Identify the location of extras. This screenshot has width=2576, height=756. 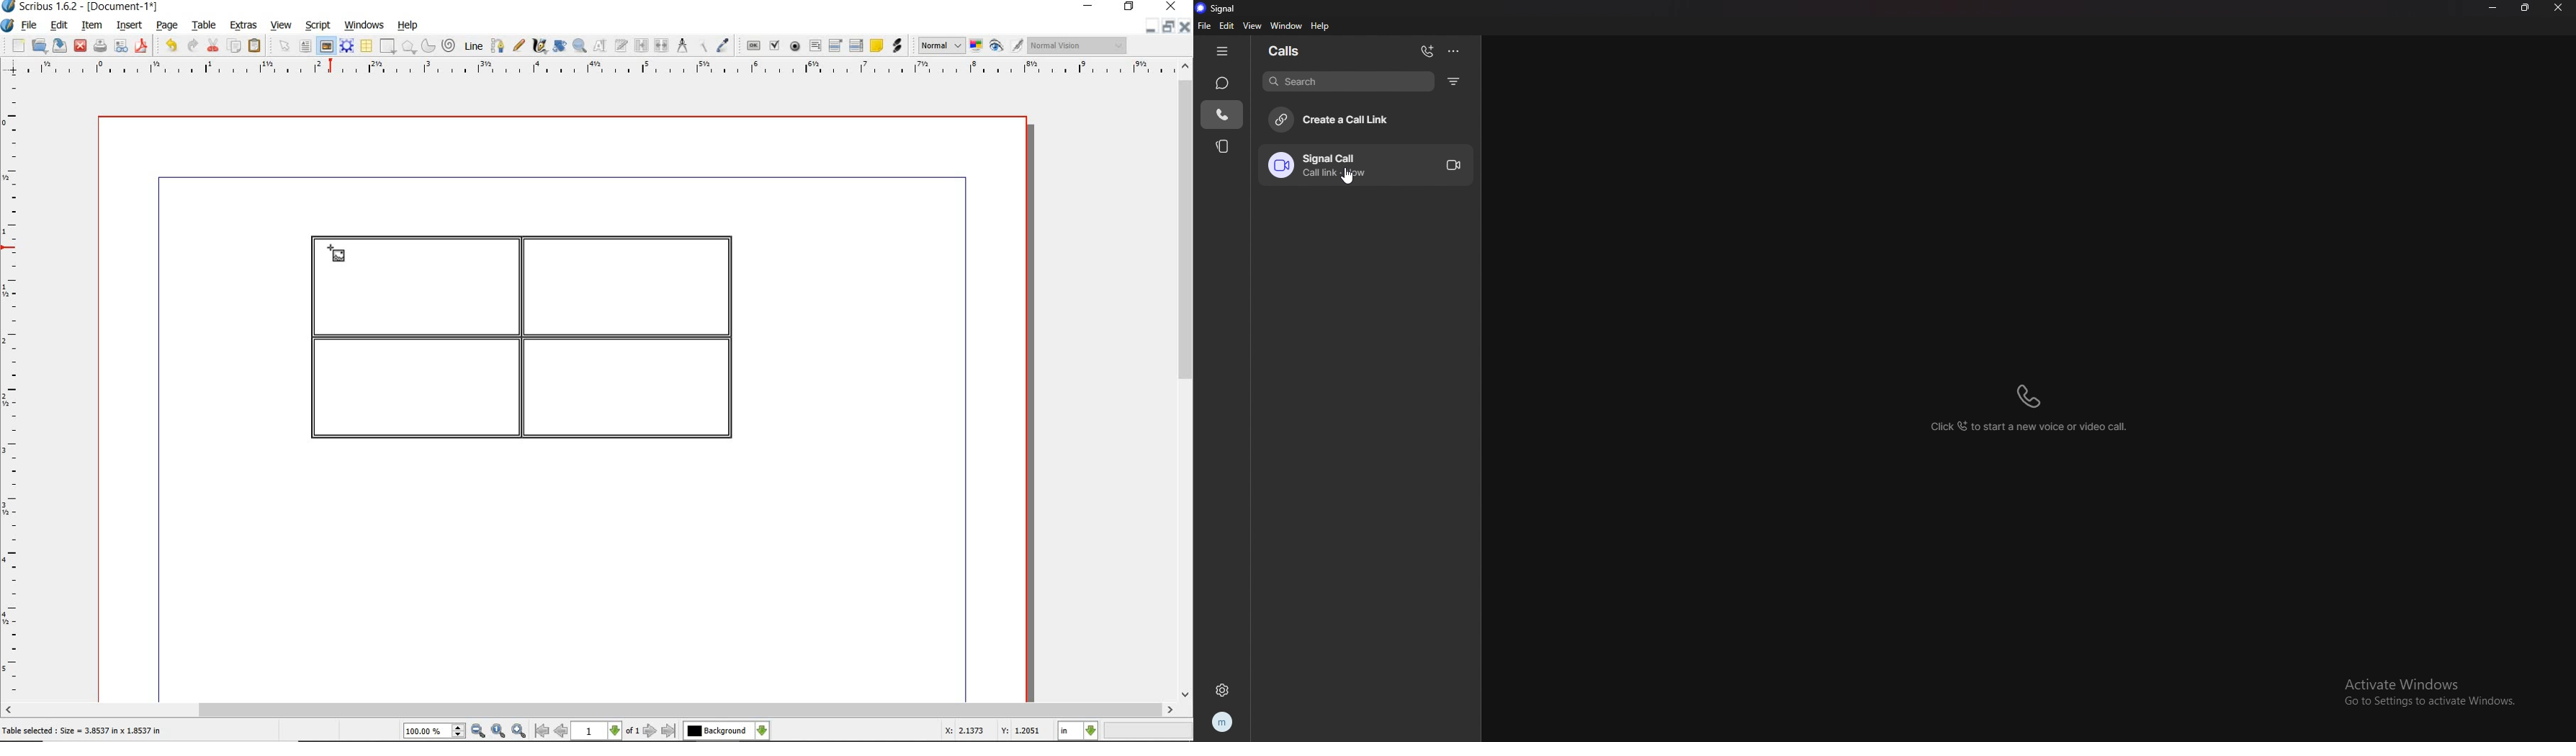
(244, 26).